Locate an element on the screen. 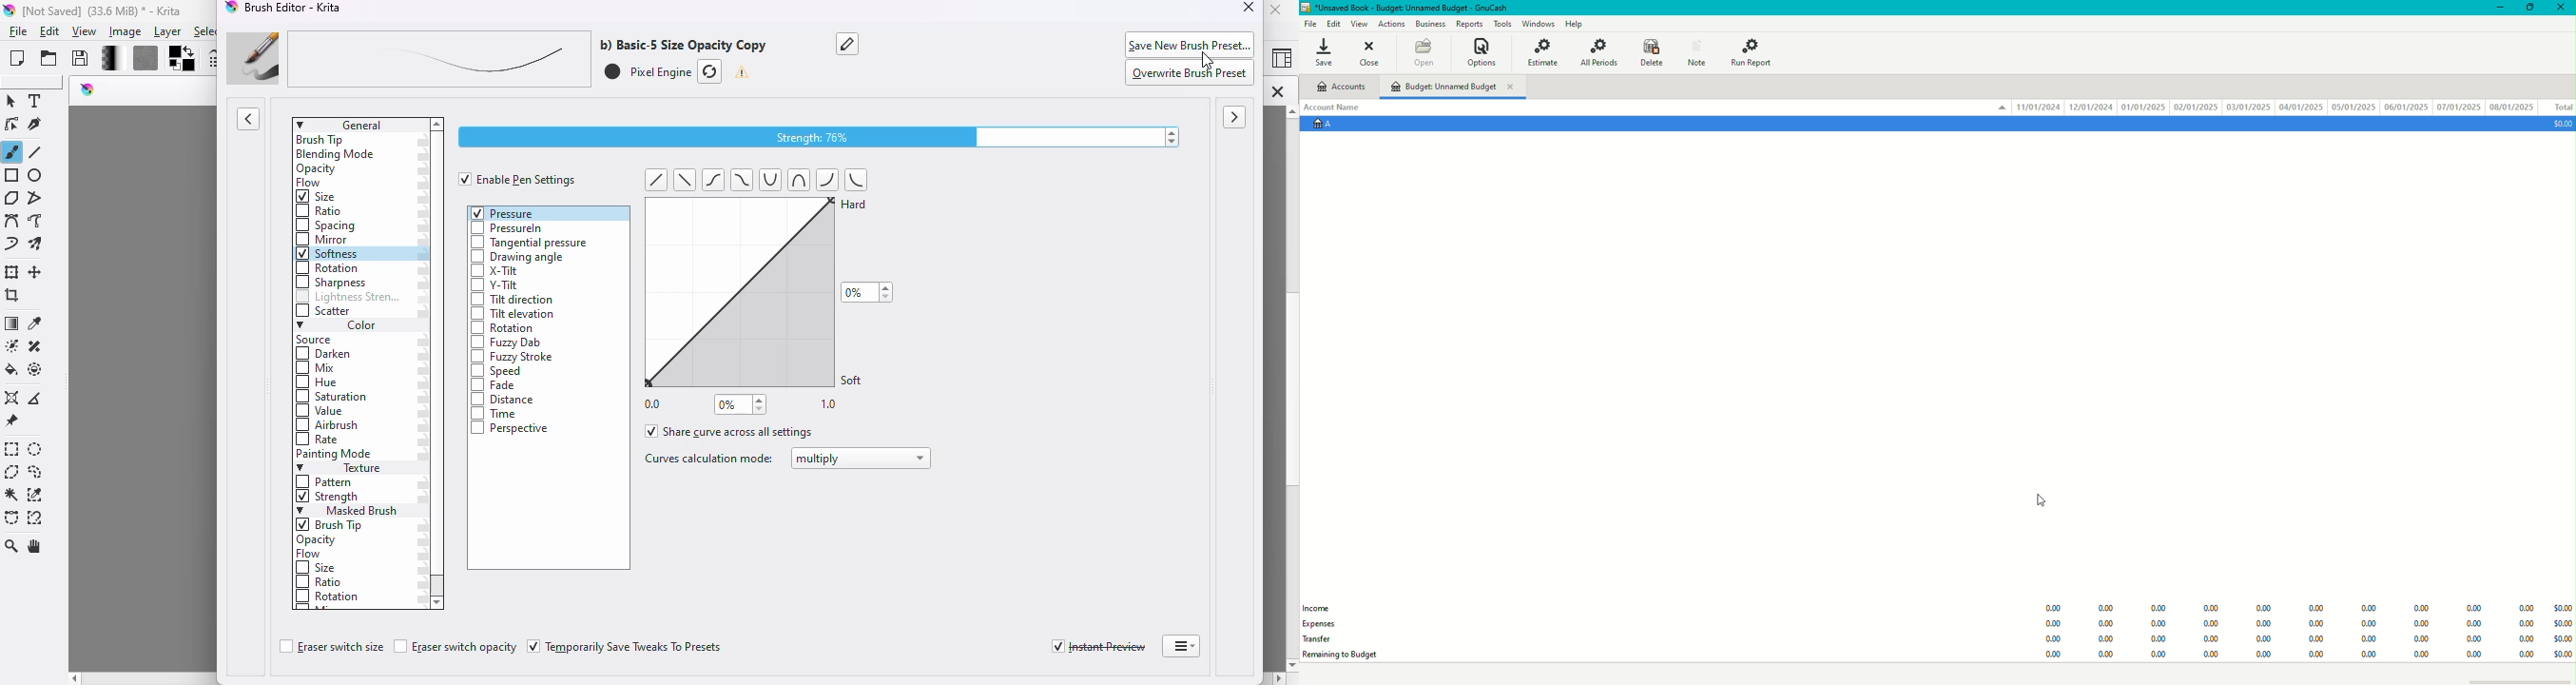  layer is located at coordinates (167, 32).